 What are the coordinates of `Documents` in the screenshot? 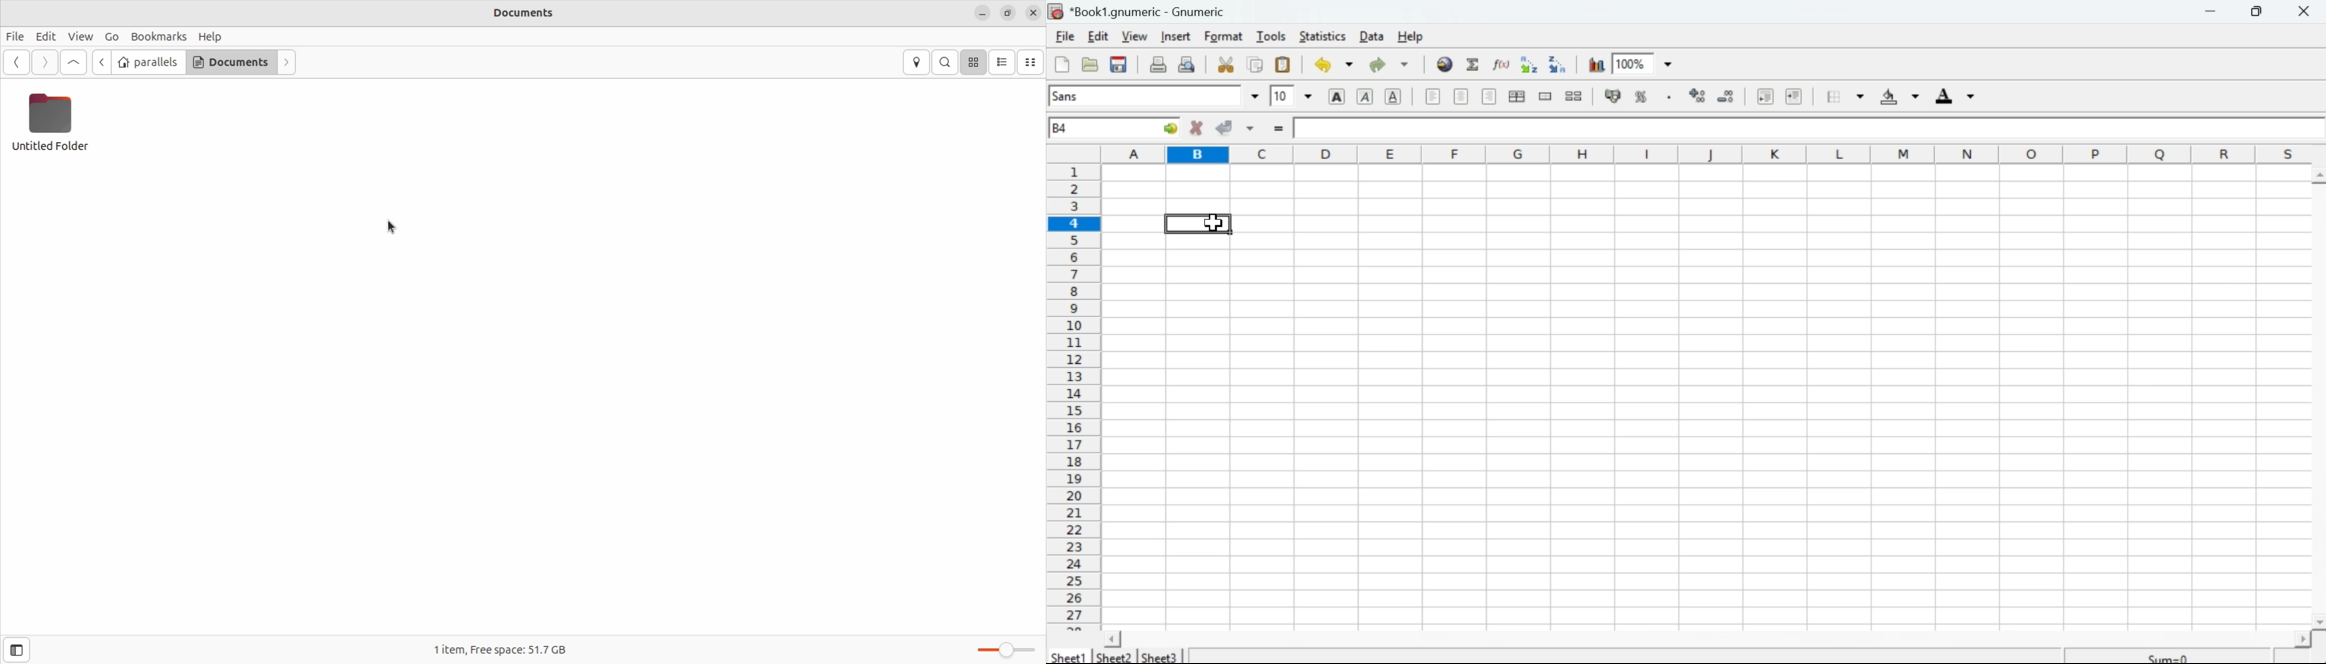 It's located at (522, 13).